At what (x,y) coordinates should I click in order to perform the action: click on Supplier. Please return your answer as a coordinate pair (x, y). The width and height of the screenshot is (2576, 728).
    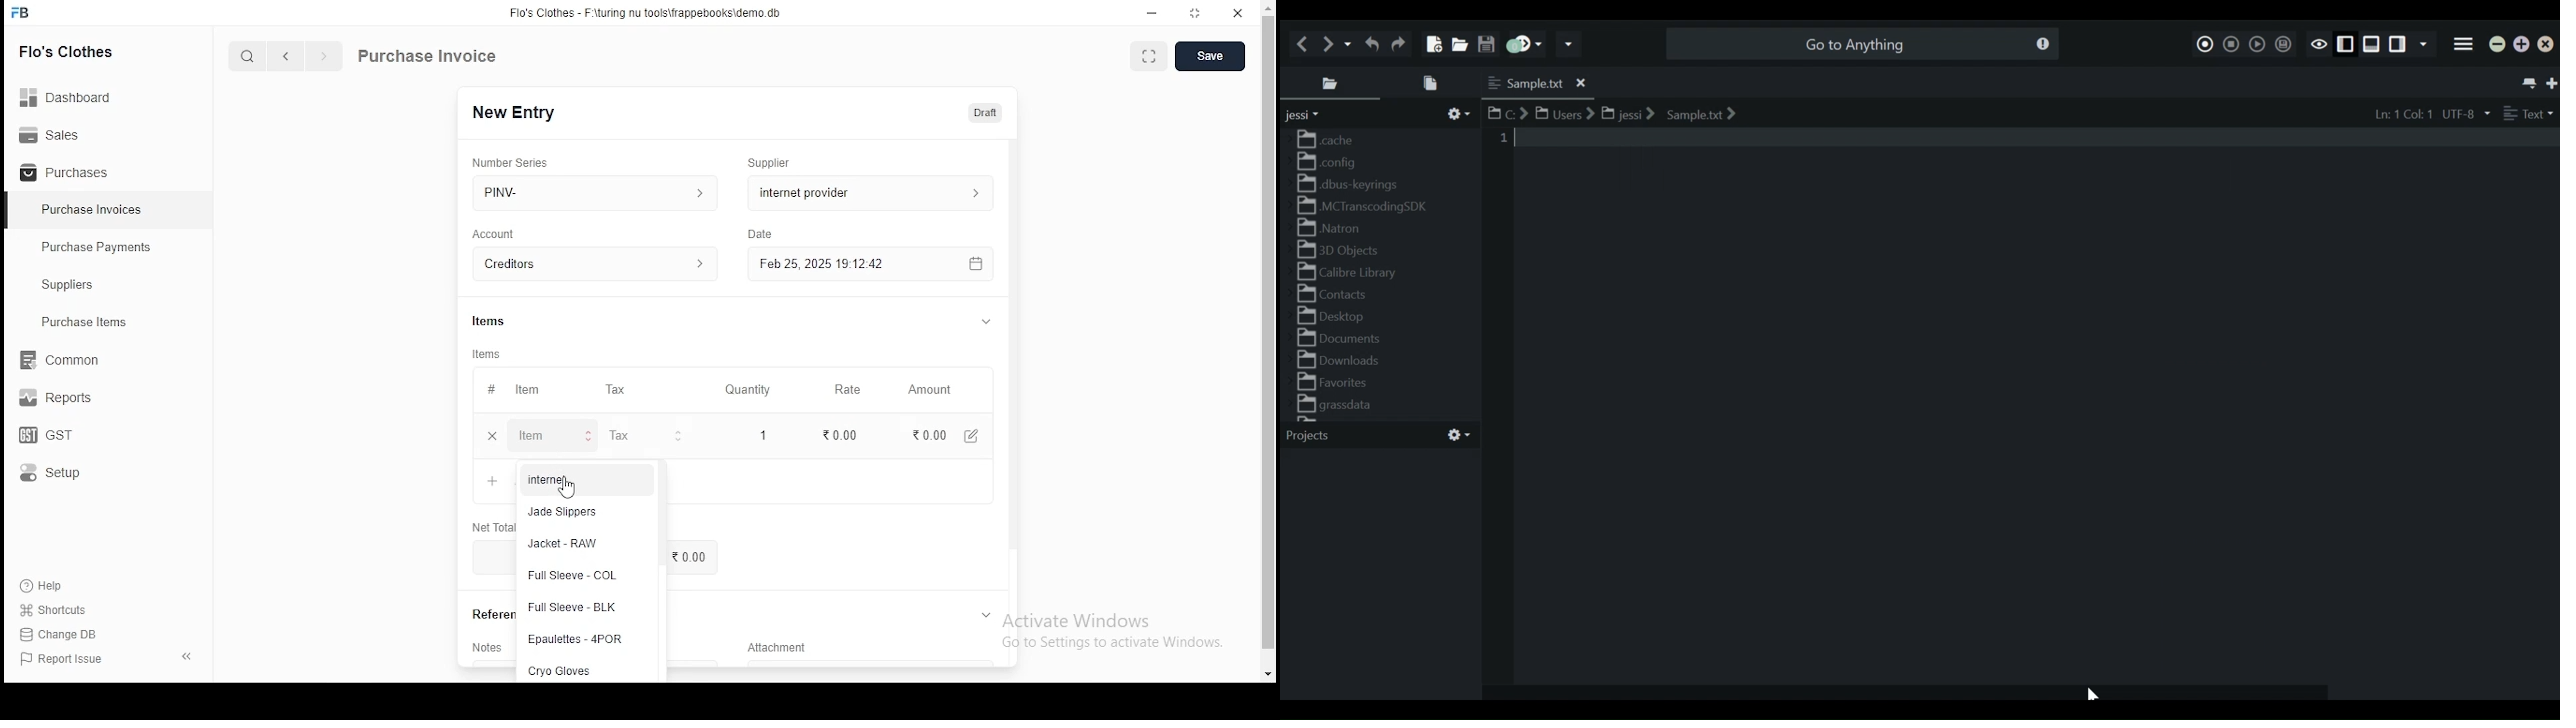
    Looking at the image, I should click on (773, 163).